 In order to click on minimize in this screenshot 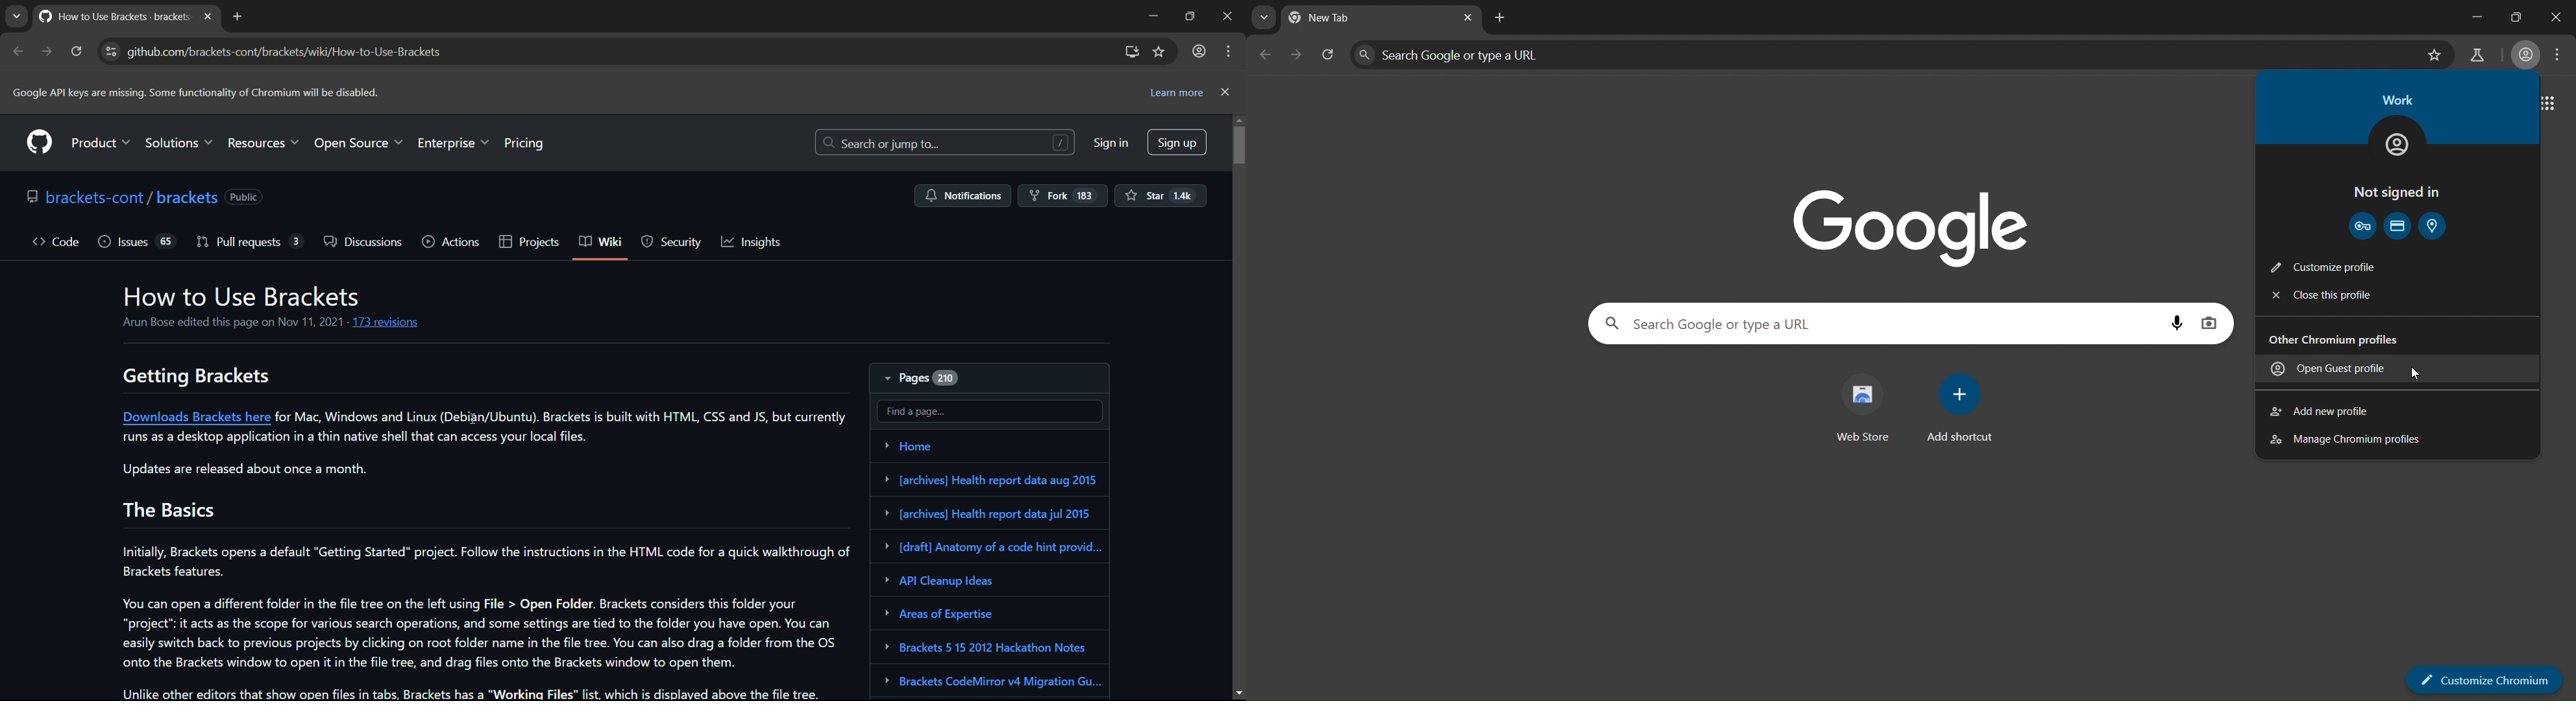, I will do `click(1150, 15)`.